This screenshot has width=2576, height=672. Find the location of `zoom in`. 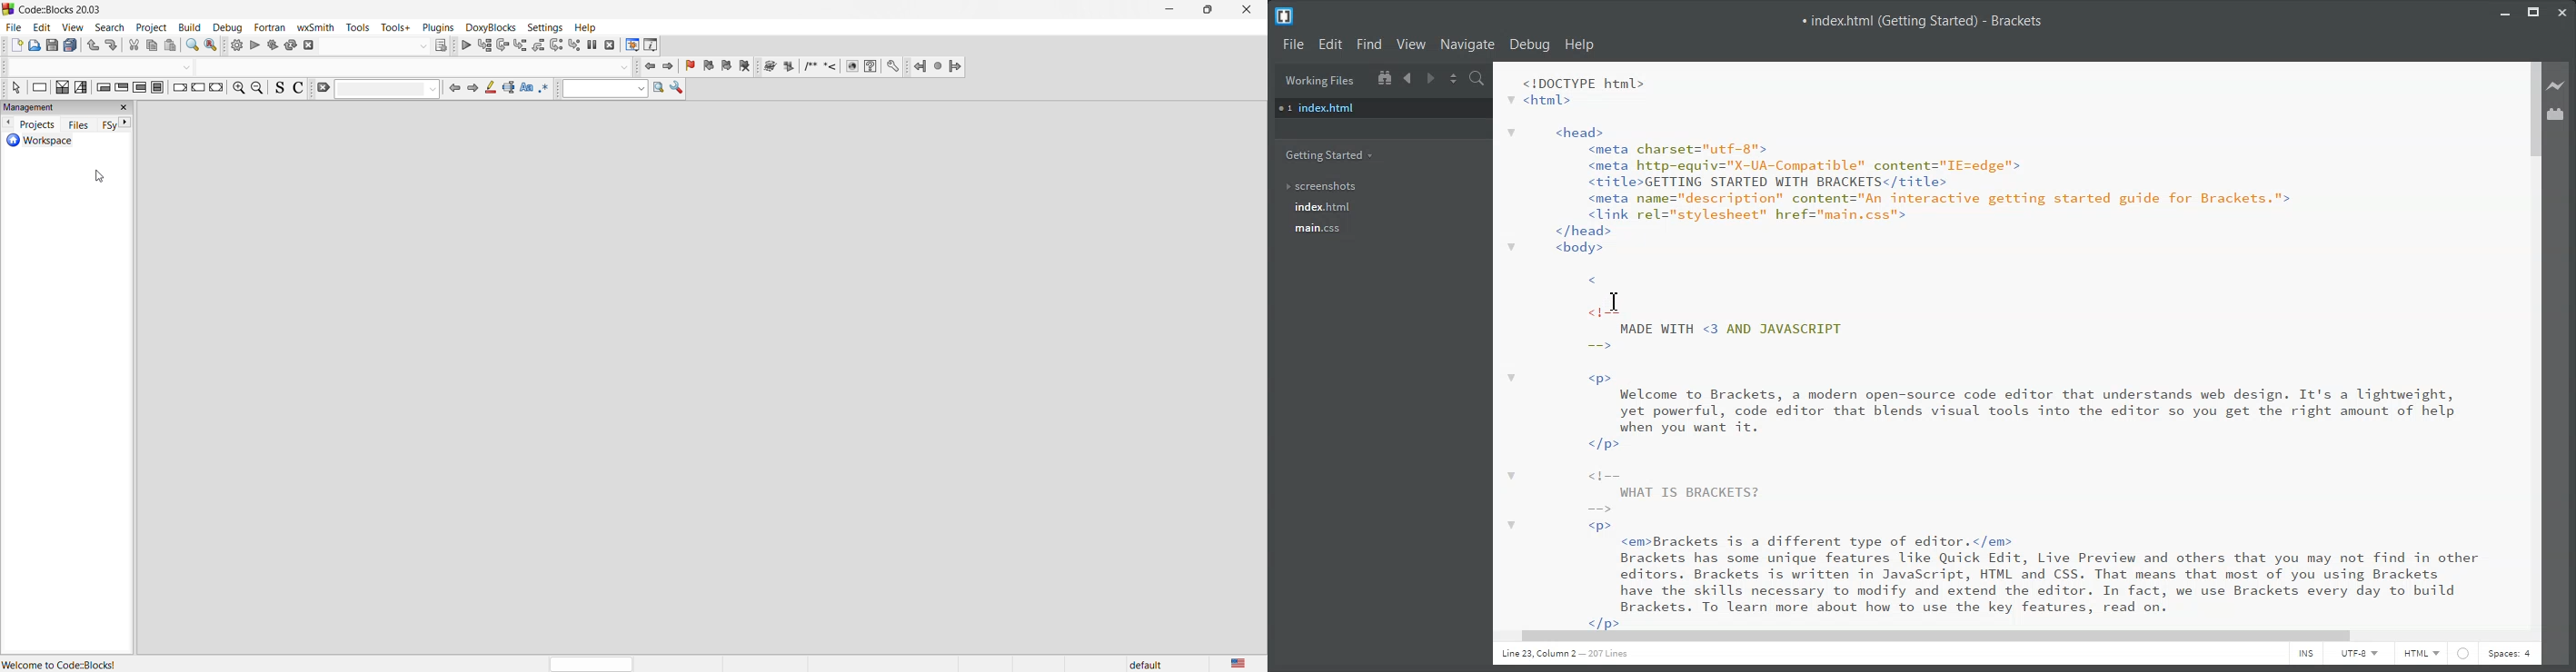

zoom in is located at coordinates (237, 88).